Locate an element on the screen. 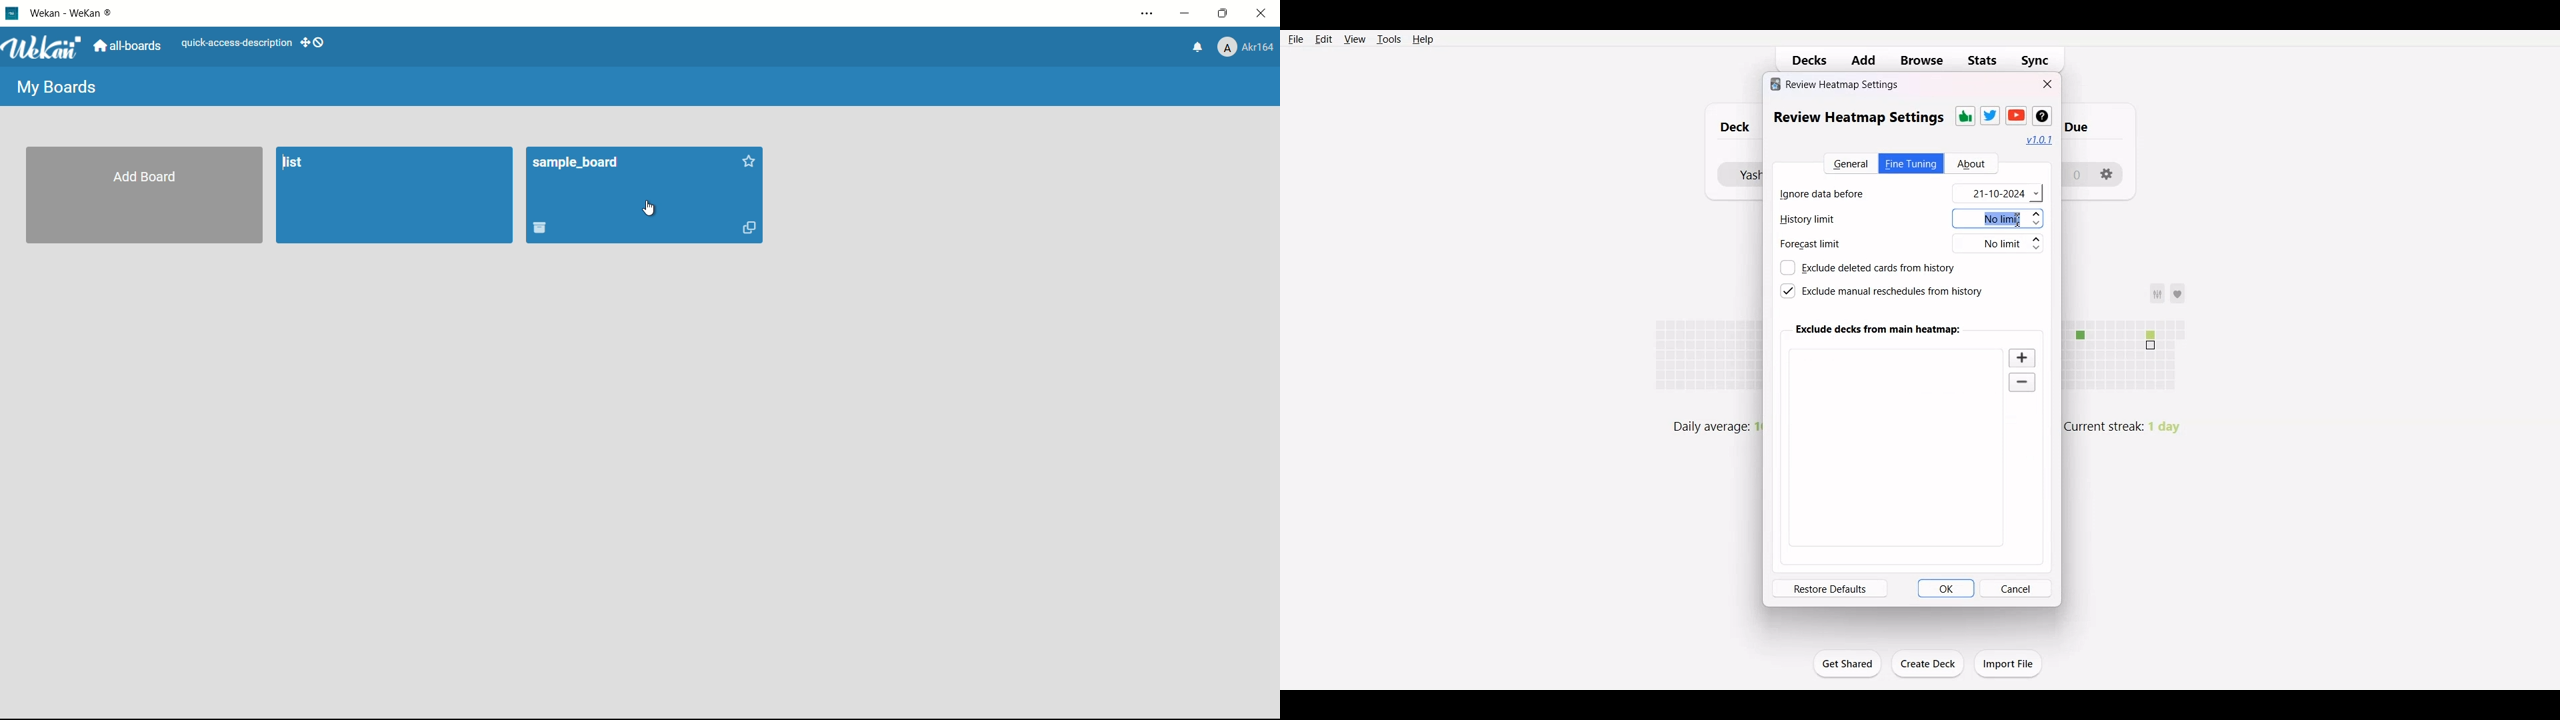 This screenshot has width=2576, height=728. No limit  is located at coordinates (2002, 246).